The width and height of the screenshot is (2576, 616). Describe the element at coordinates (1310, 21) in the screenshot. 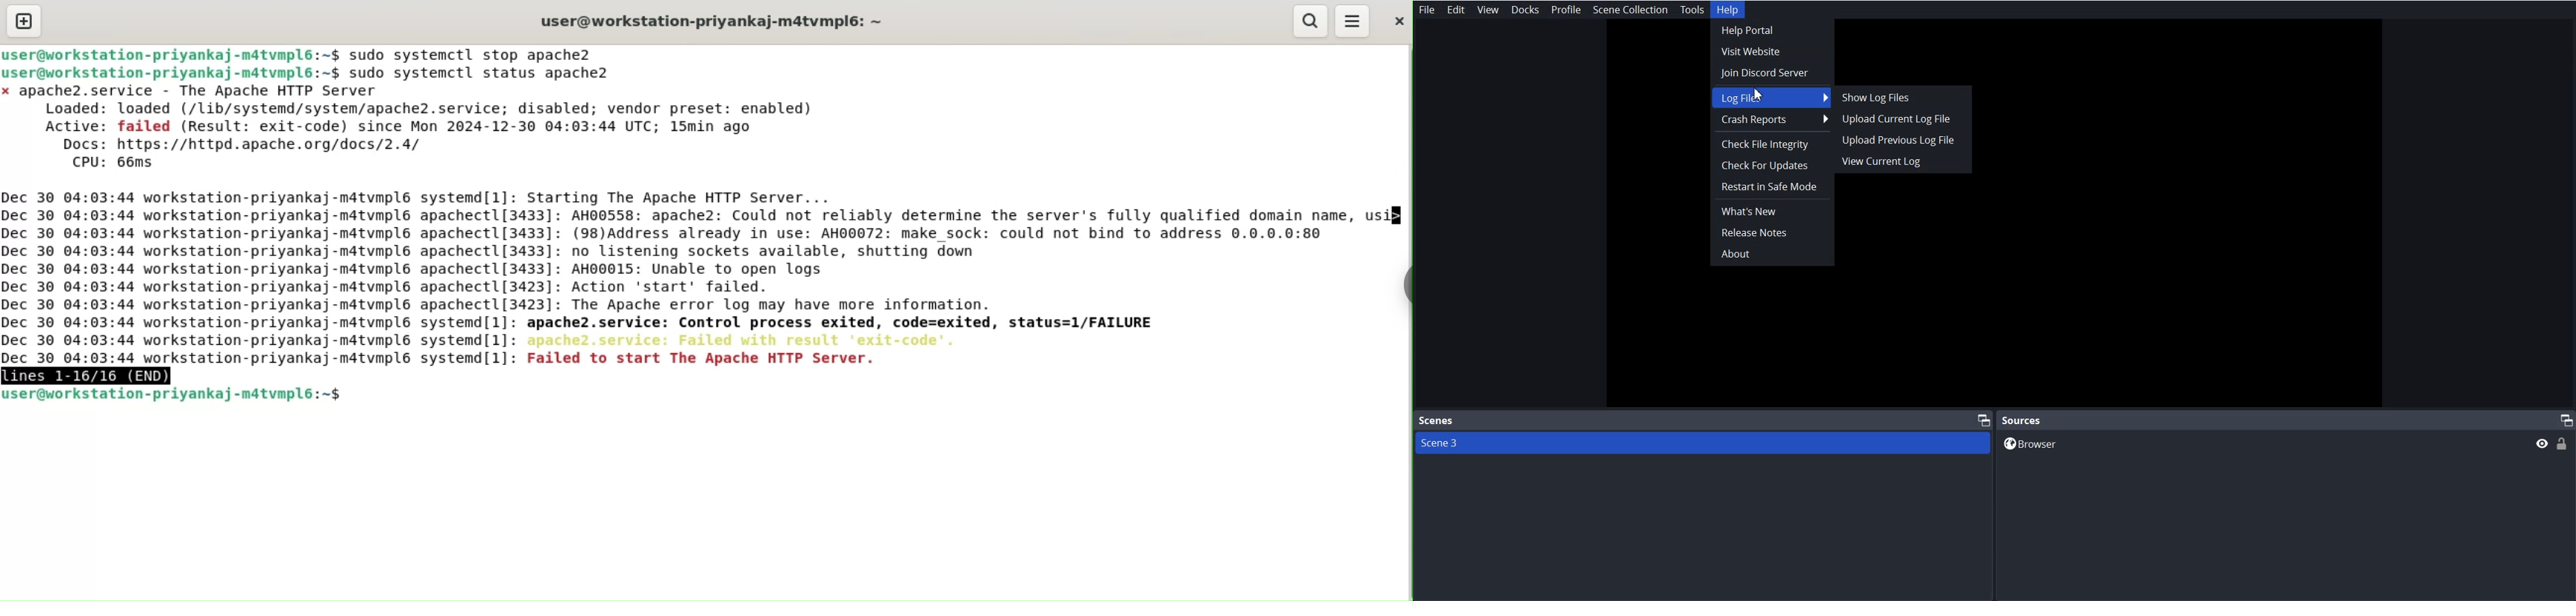

I see `search` at that location.